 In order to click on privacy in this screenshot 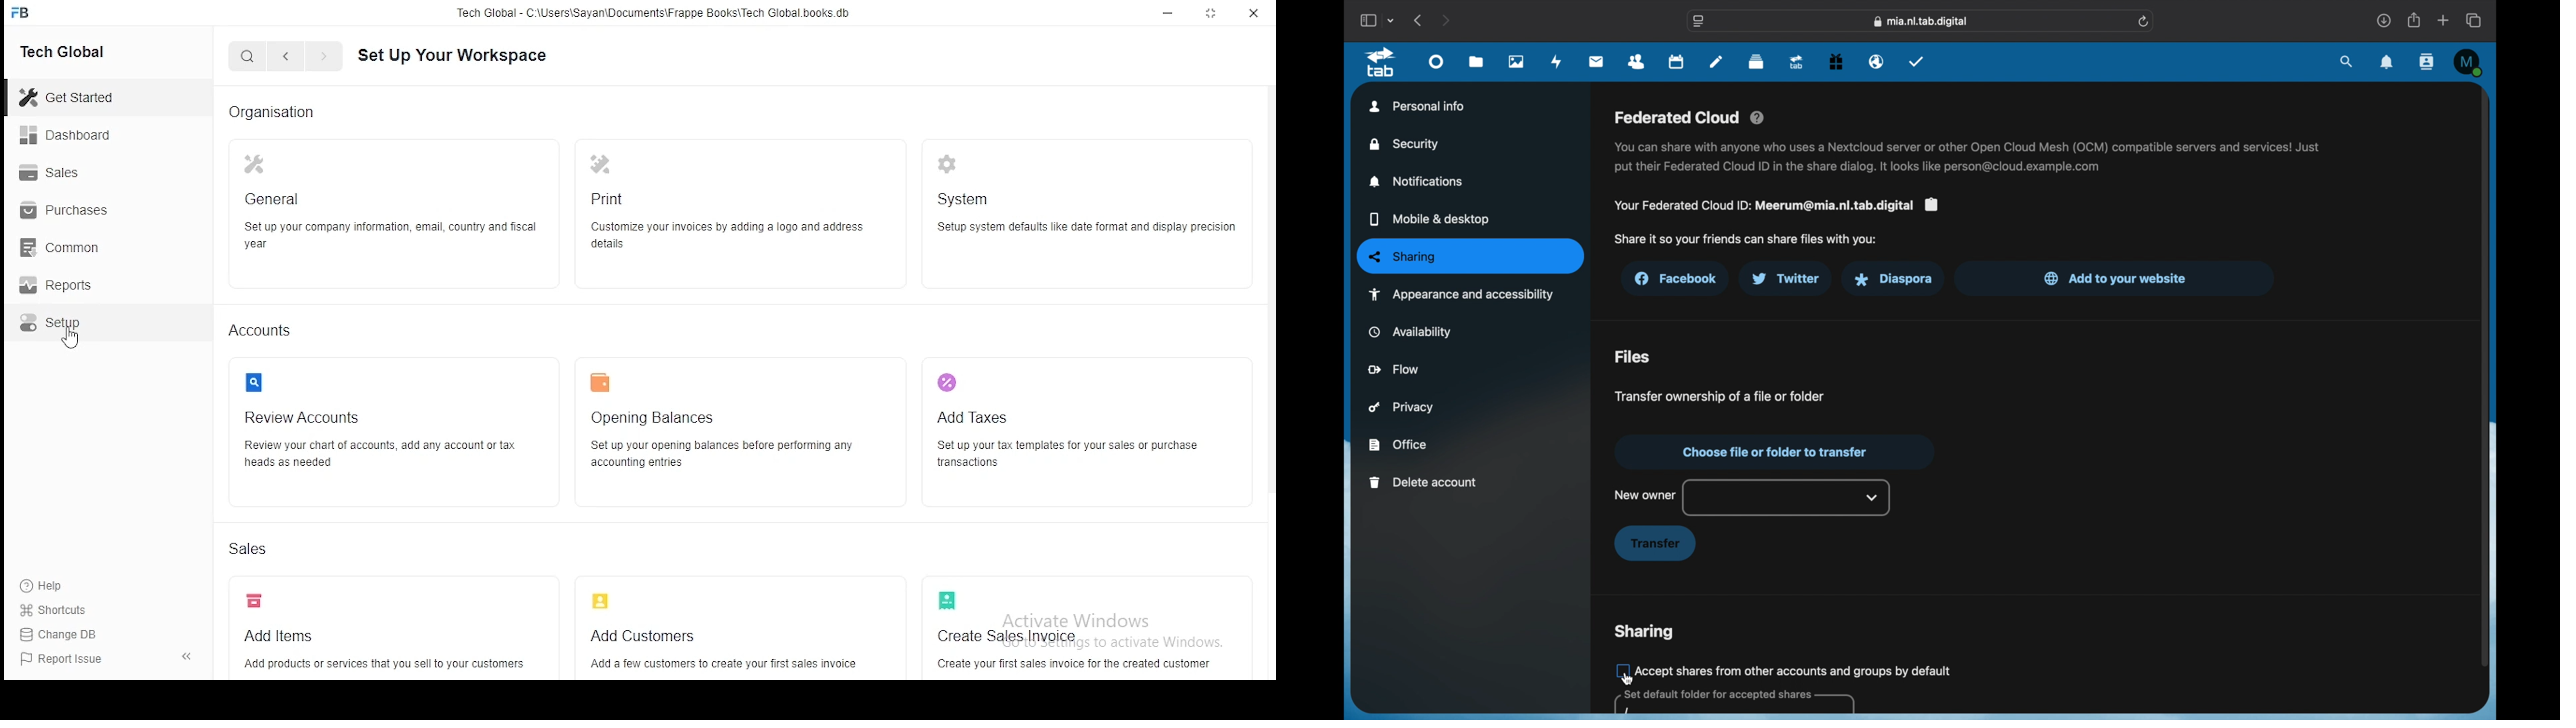, I will do `click(1401, 407)`.